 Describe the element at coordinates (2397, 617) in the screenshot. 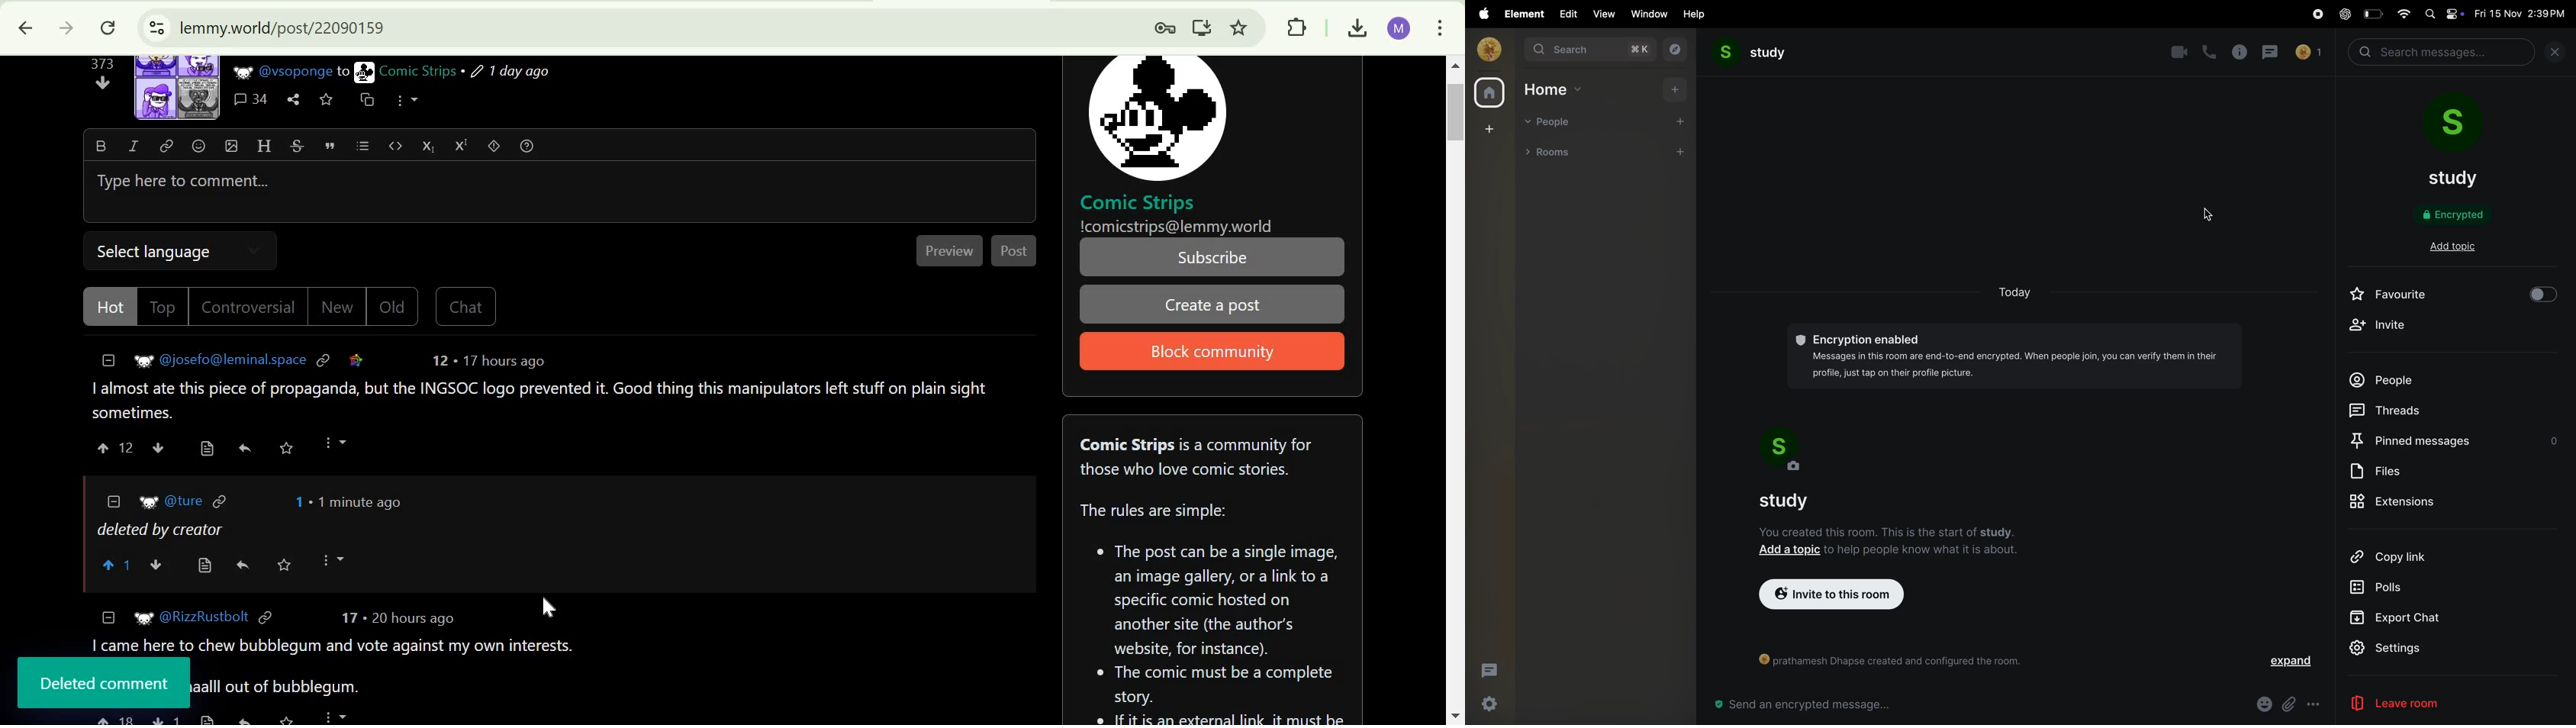

I see `Export Chat` at that location.